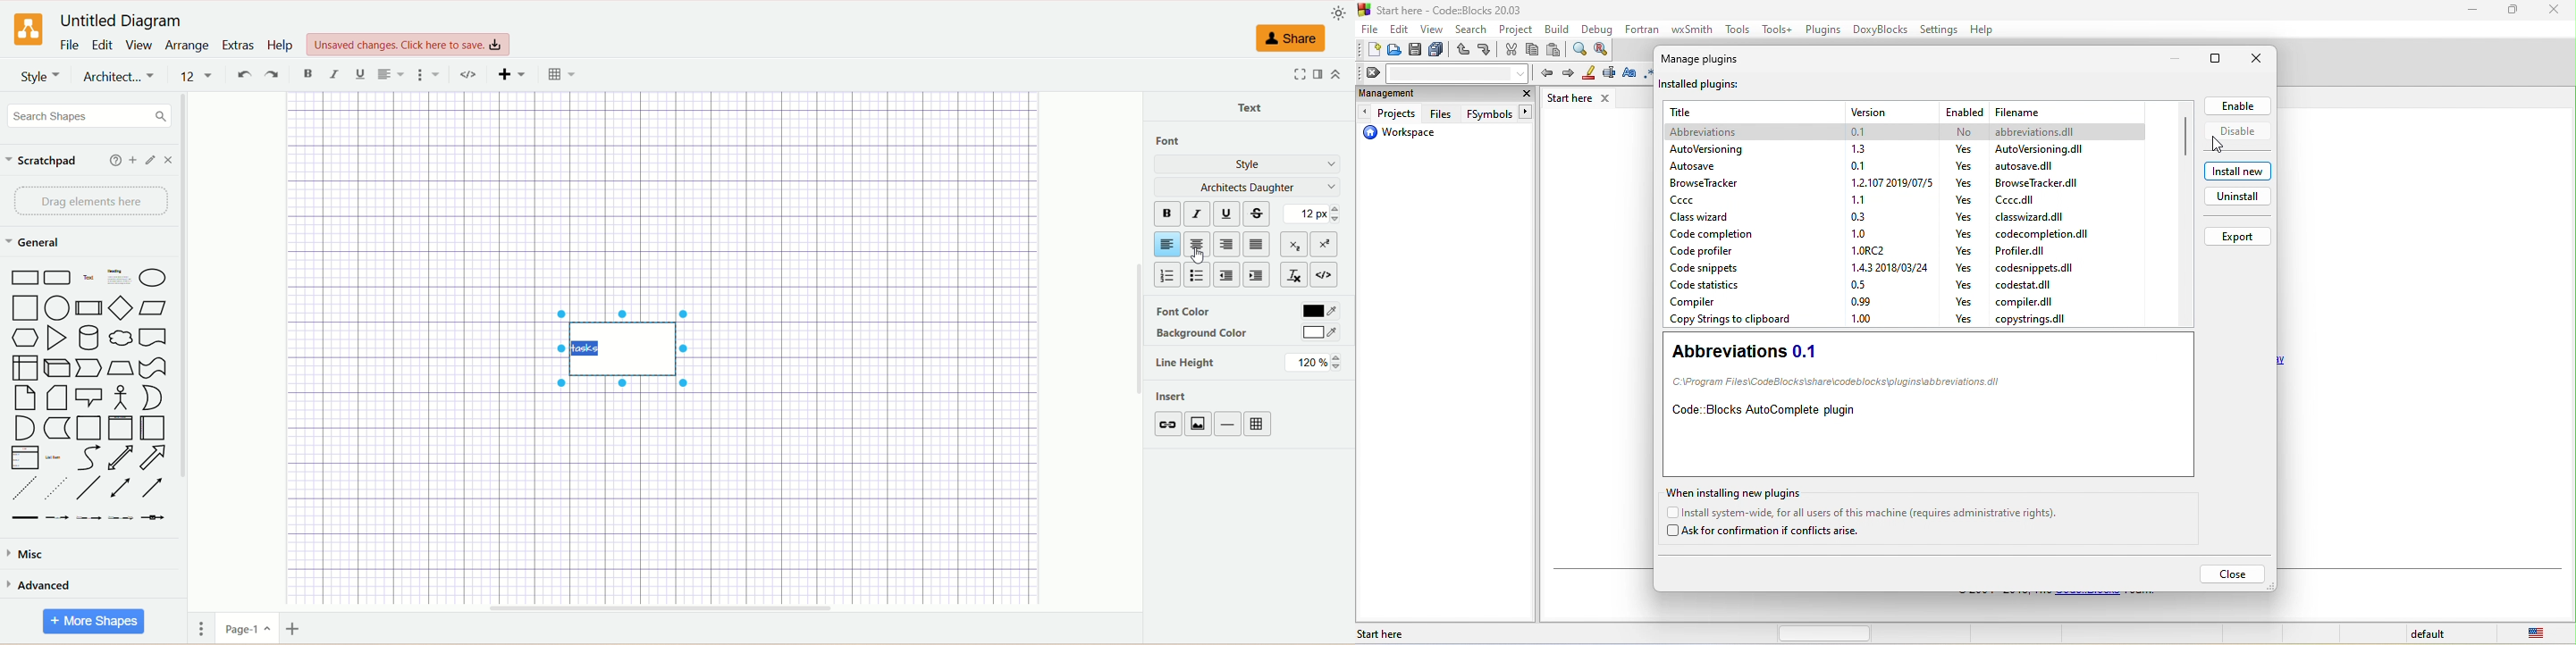 Image resolution: width=2576 pixels, height=672 pixels. I want to click on file, so click(2033, 319).